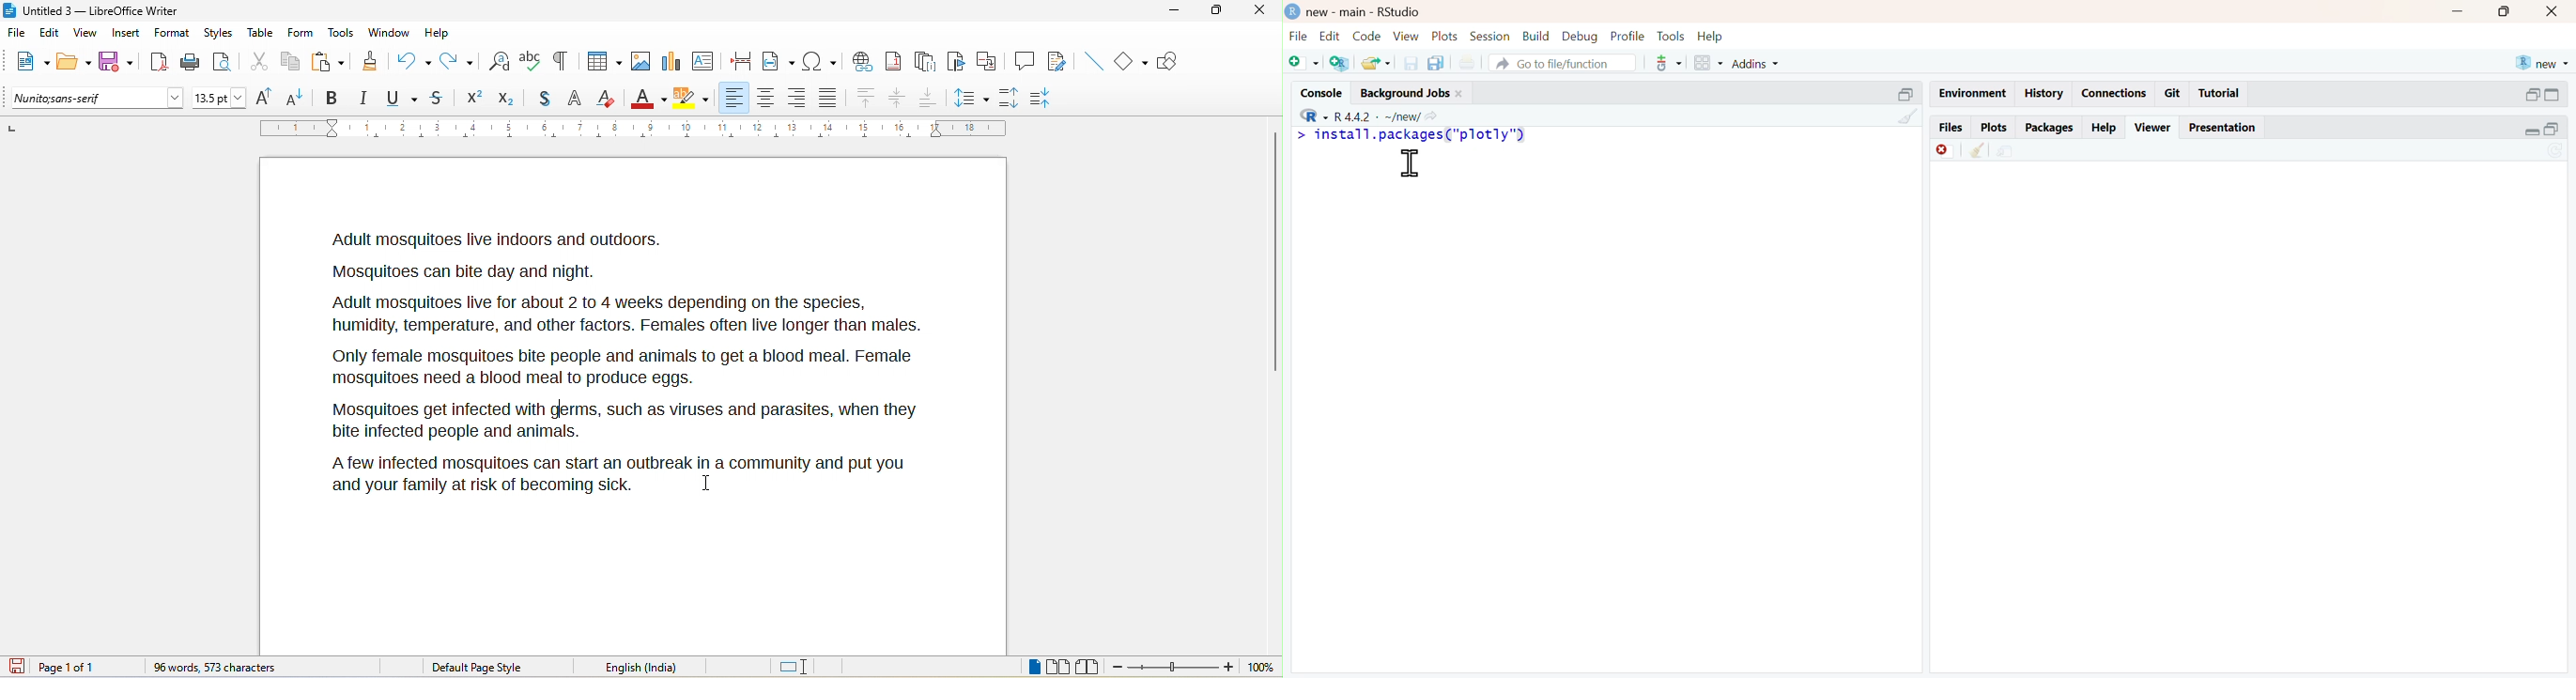 This screenshot has height=700, width=2576. Describe the element at coordinates (1908, 116) in the screenshot. I see `clear console` at that location.